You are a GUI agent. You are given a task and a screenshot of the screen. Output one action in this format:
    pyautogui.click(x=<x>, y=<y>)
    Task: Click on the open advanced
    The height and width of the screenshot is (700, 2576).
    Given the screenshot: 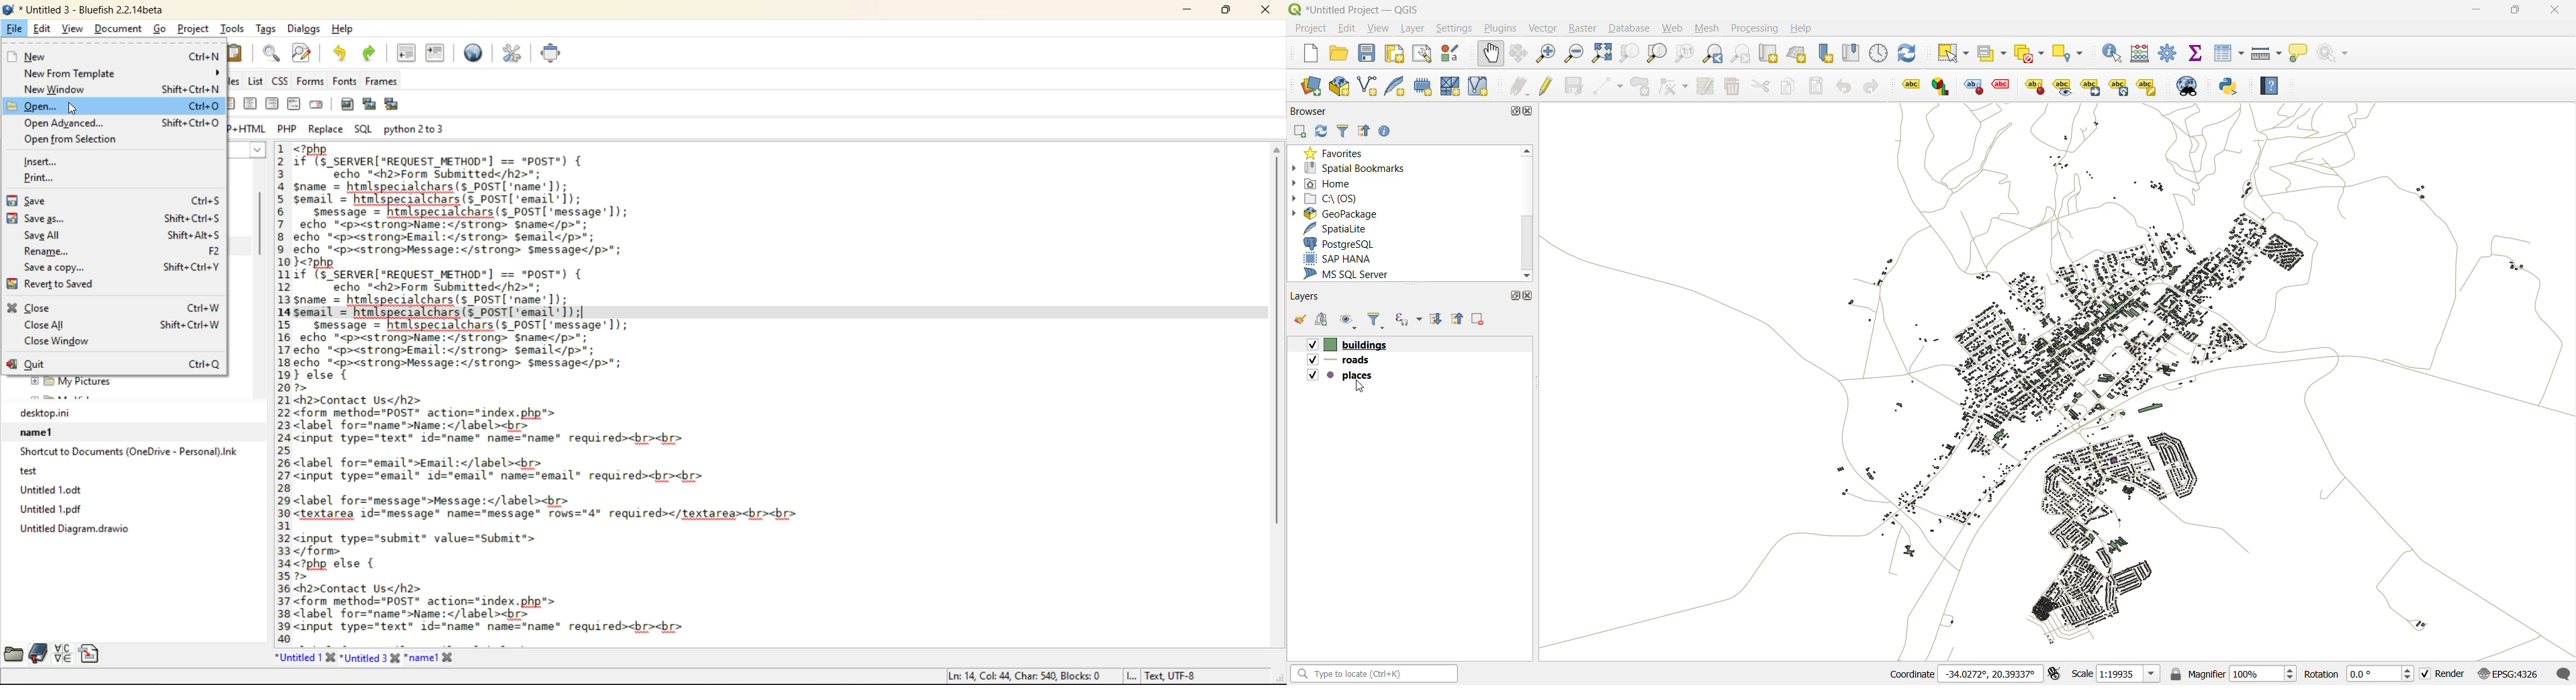 What is the action you would take?
    pyautogui.click(x=120, y=123)
    